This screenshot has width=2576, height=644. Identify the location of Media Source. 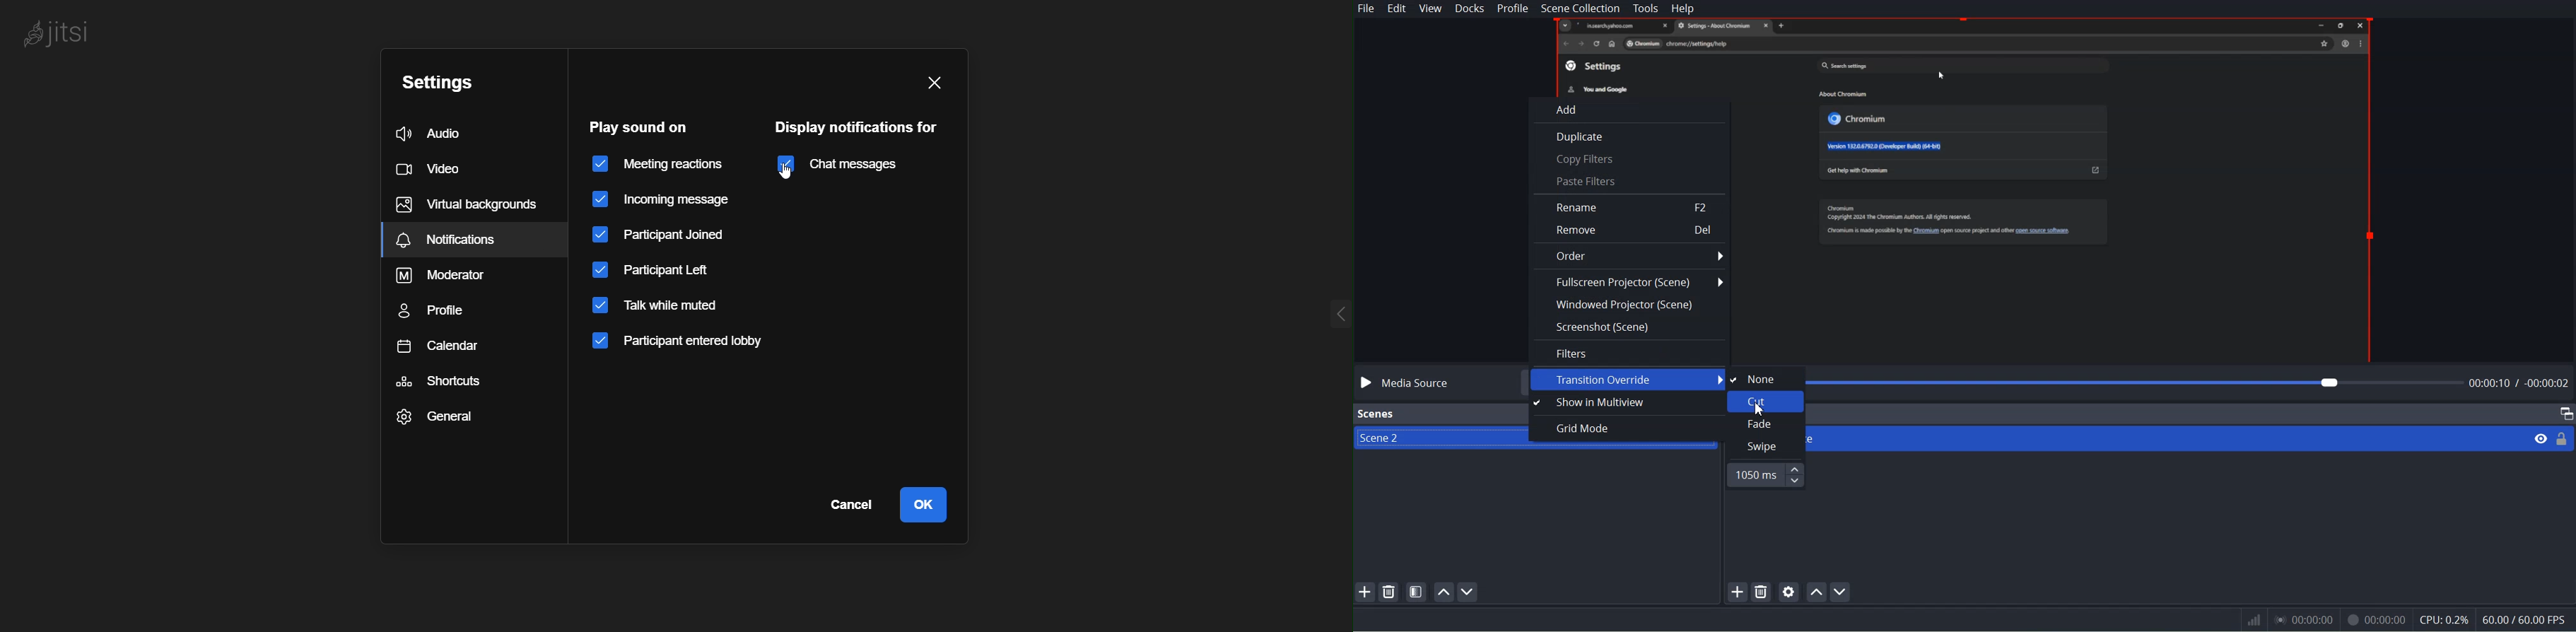
(2169, 438).